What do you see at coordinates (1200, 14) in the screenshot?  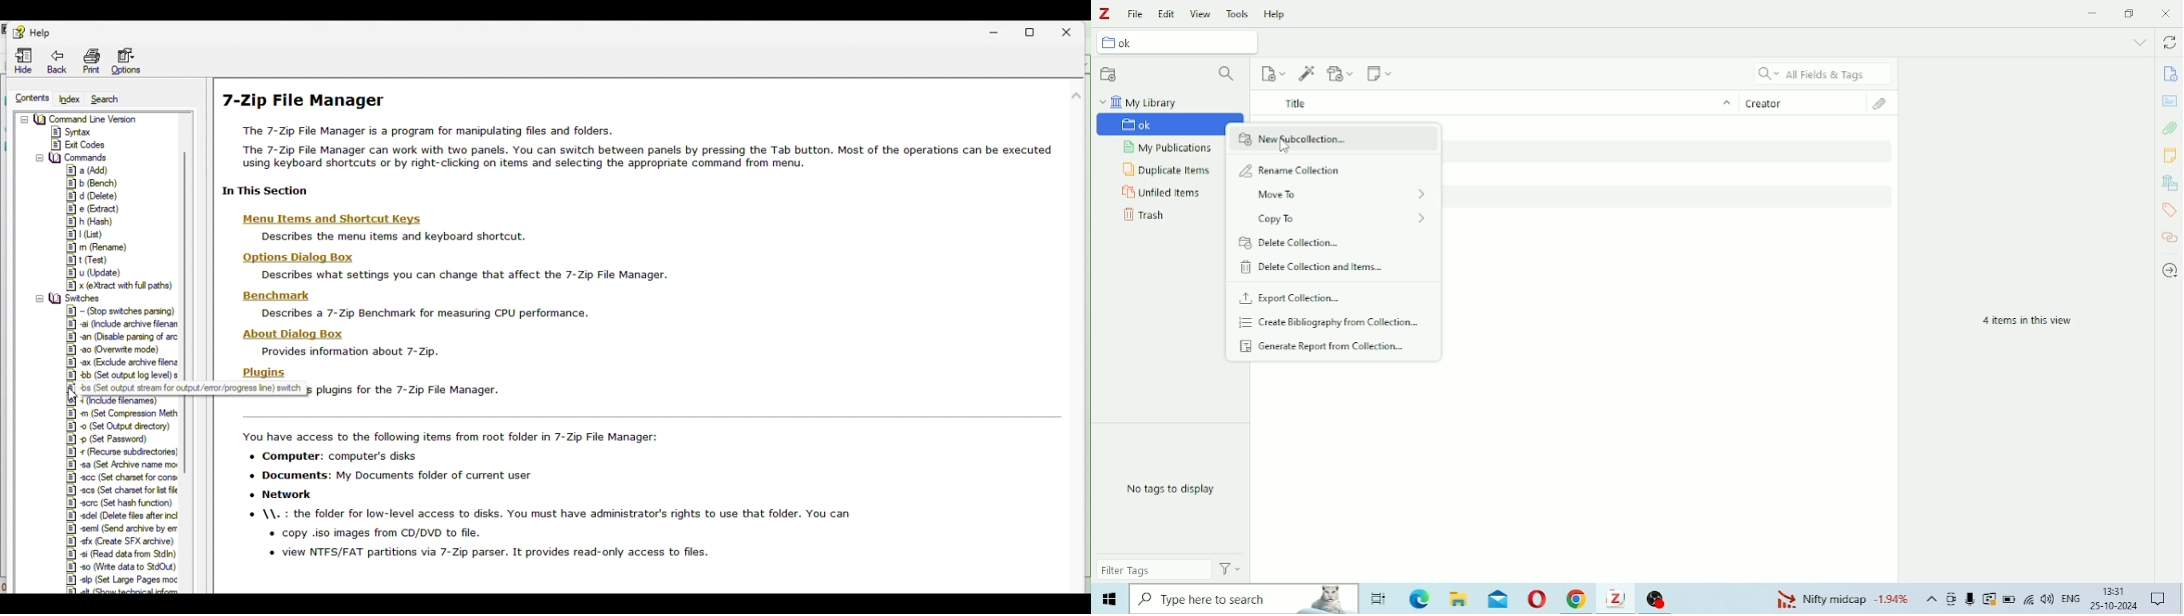 I see `View` at bounding box center [1200, 14].